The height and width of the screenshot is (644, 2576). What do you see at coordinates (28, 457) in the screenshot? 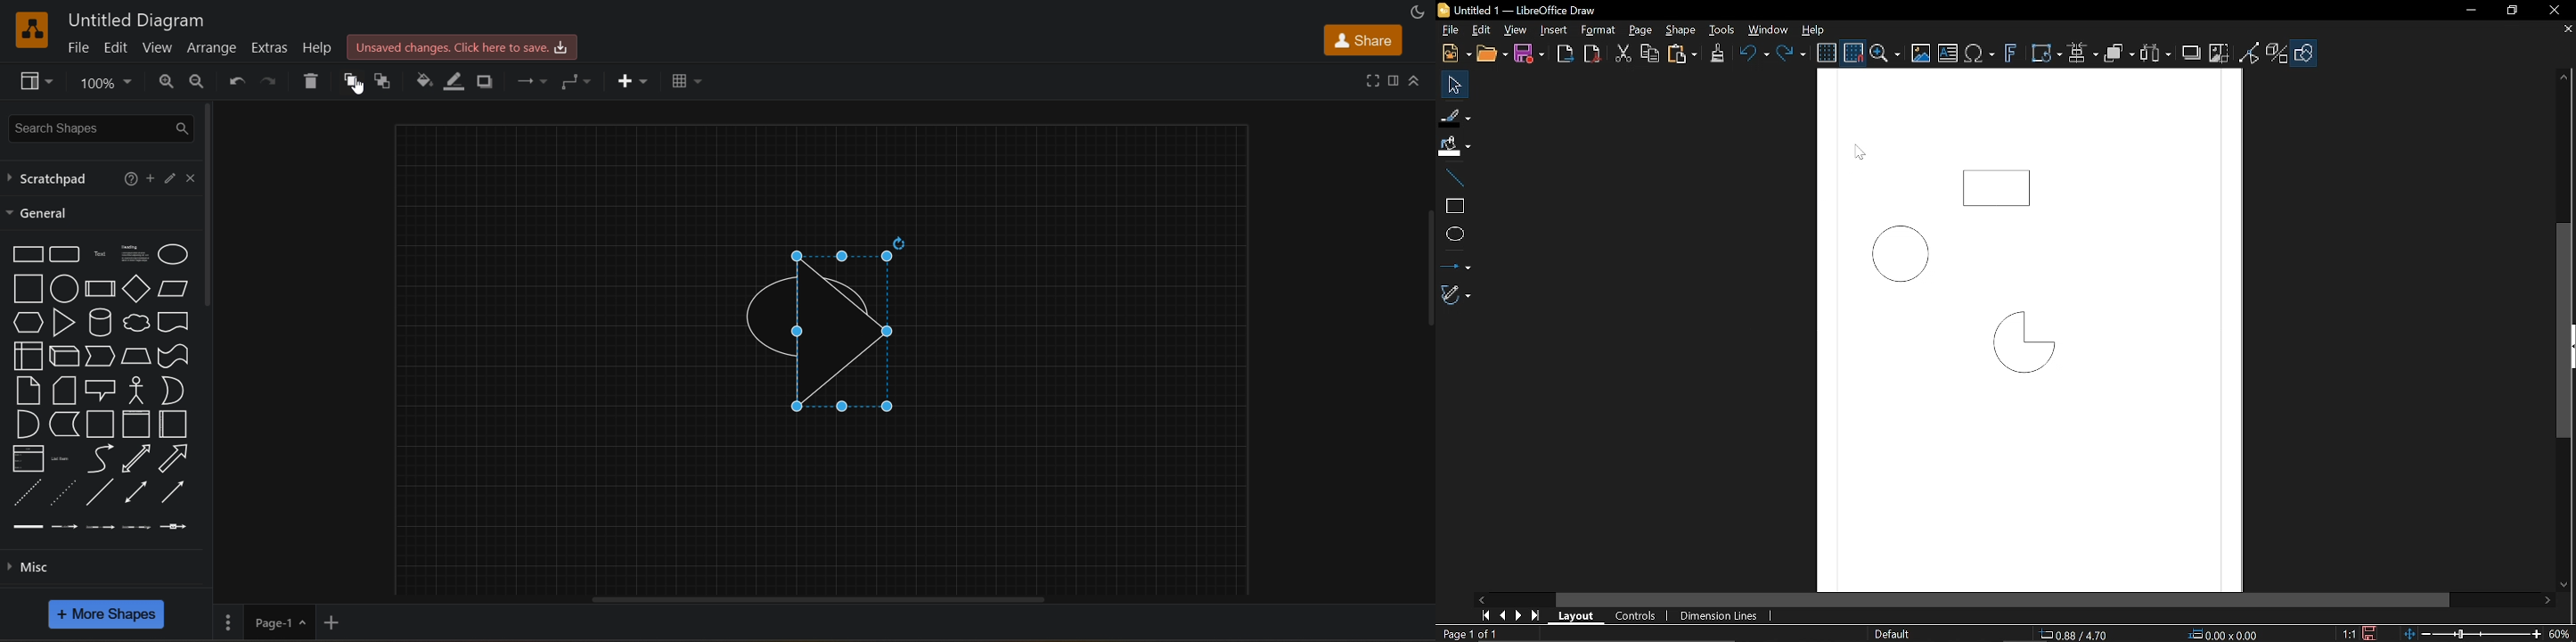
I see `list` at bounding box center [28, 457].